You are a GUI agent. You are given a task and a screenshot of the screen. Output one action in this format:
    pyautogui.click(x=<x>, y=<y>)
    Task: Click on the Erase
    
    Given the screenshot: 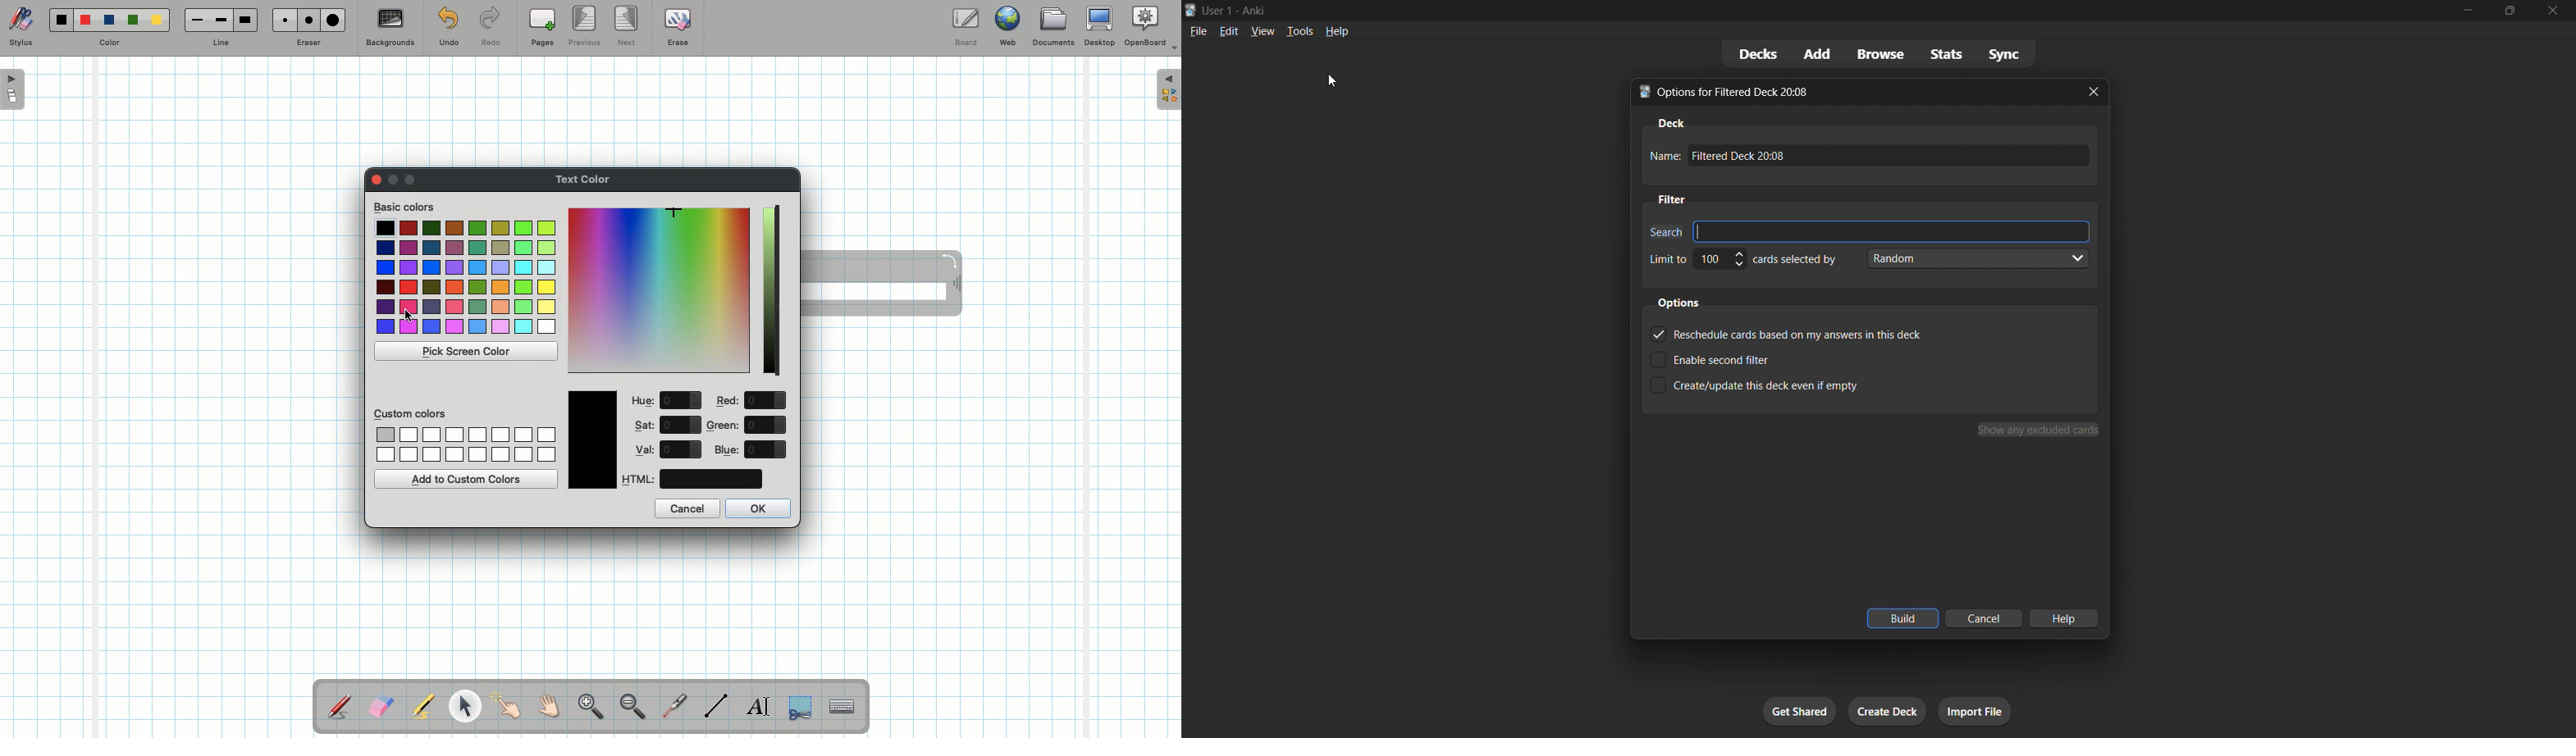 What is the action you would take?
    pyautogui.click(x=677, y=26)
    